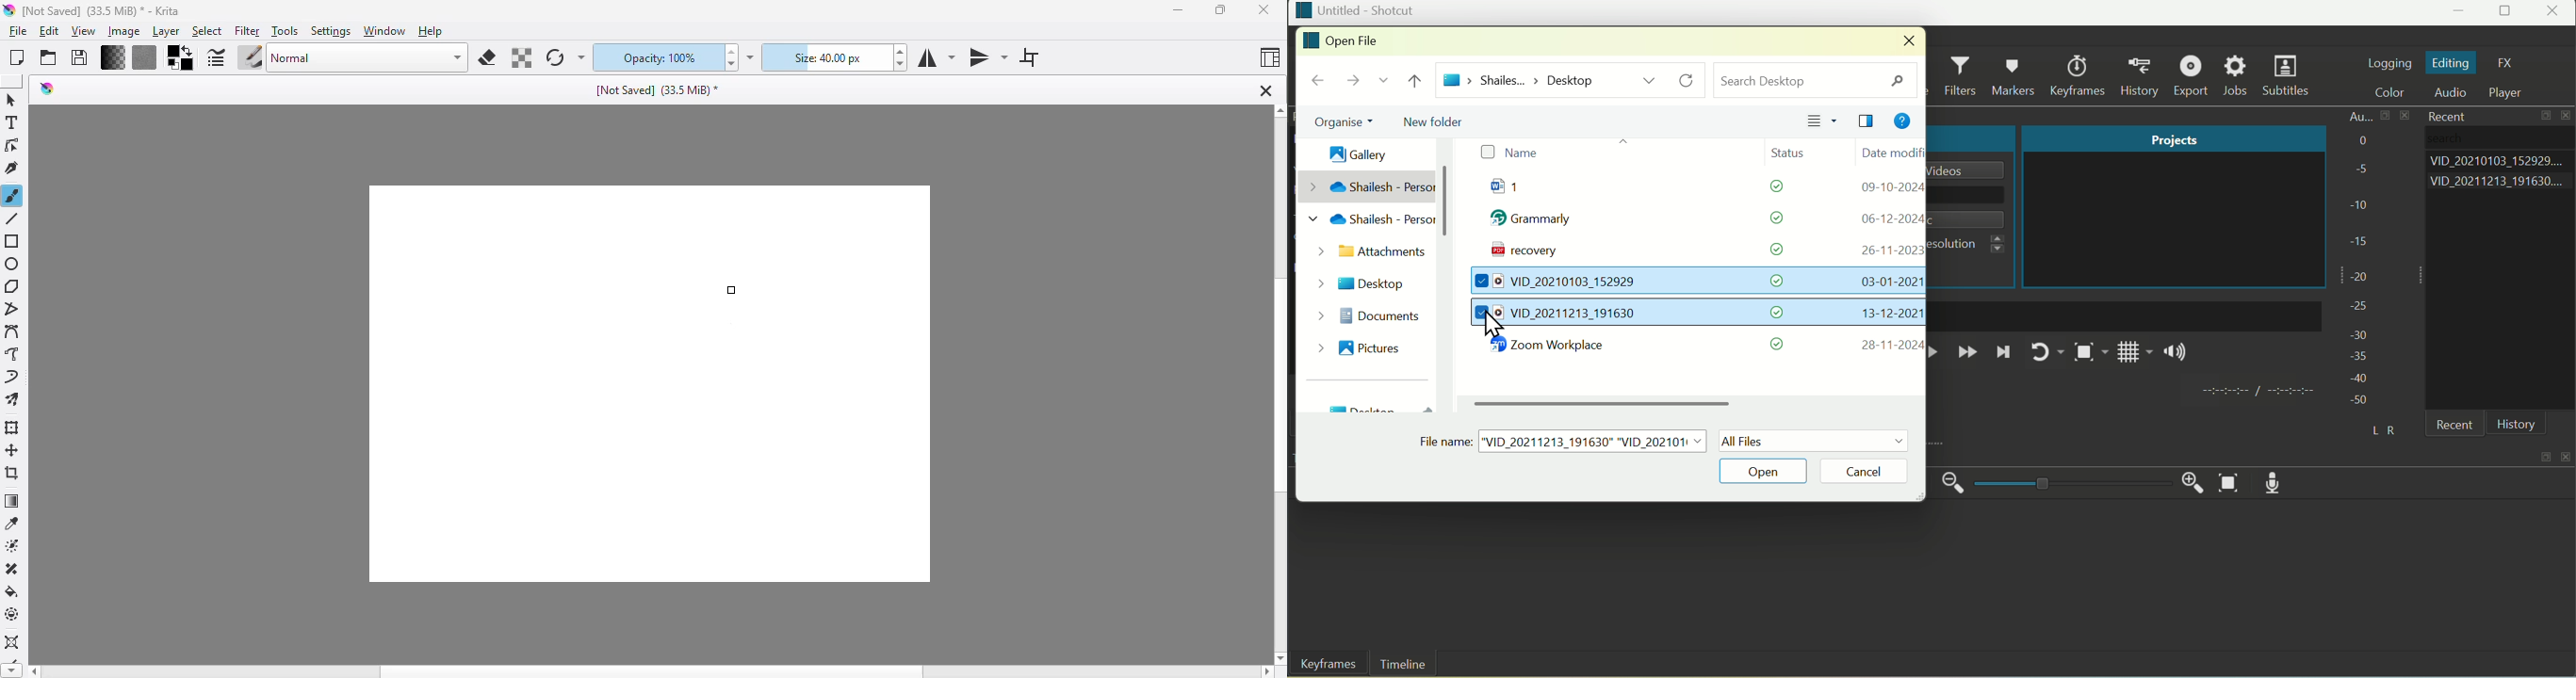 This screenshot has height=700, width=2576. Describe the element at coordinates (166, 31) in the screenshot. I see `layer` at that location.